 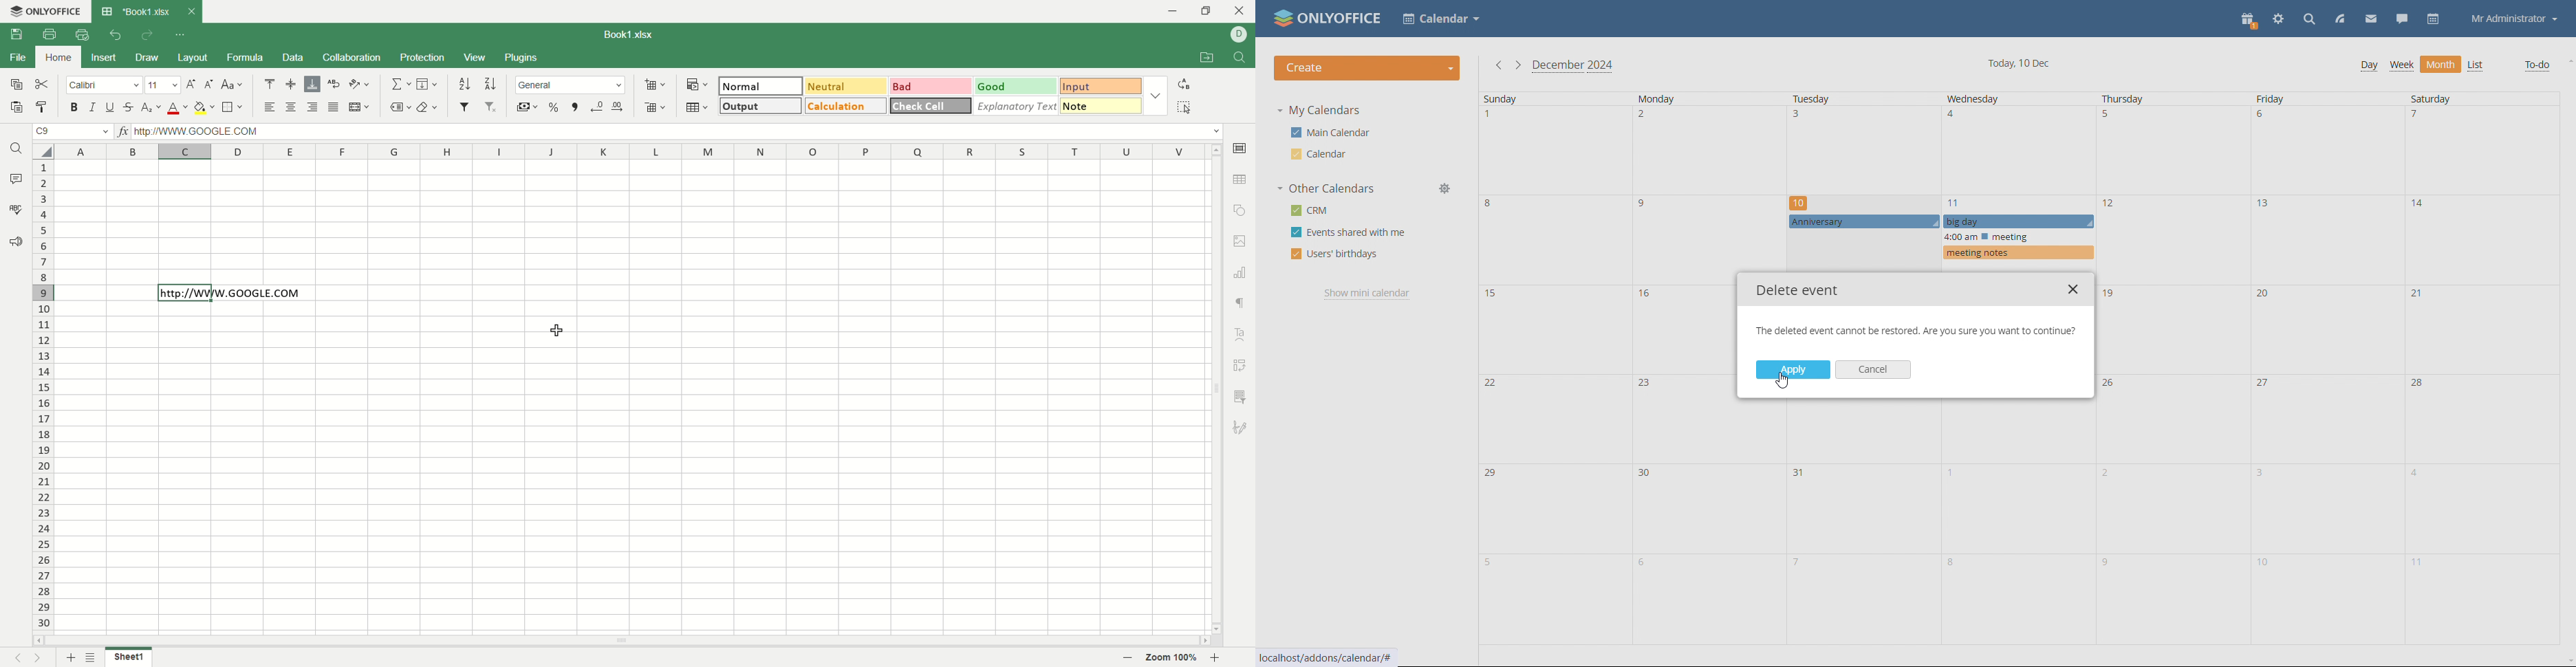 What do you see at coordinates (1174, 657) in the screenshot?
I see `zoom percent` at bounding box center [1174, 657].